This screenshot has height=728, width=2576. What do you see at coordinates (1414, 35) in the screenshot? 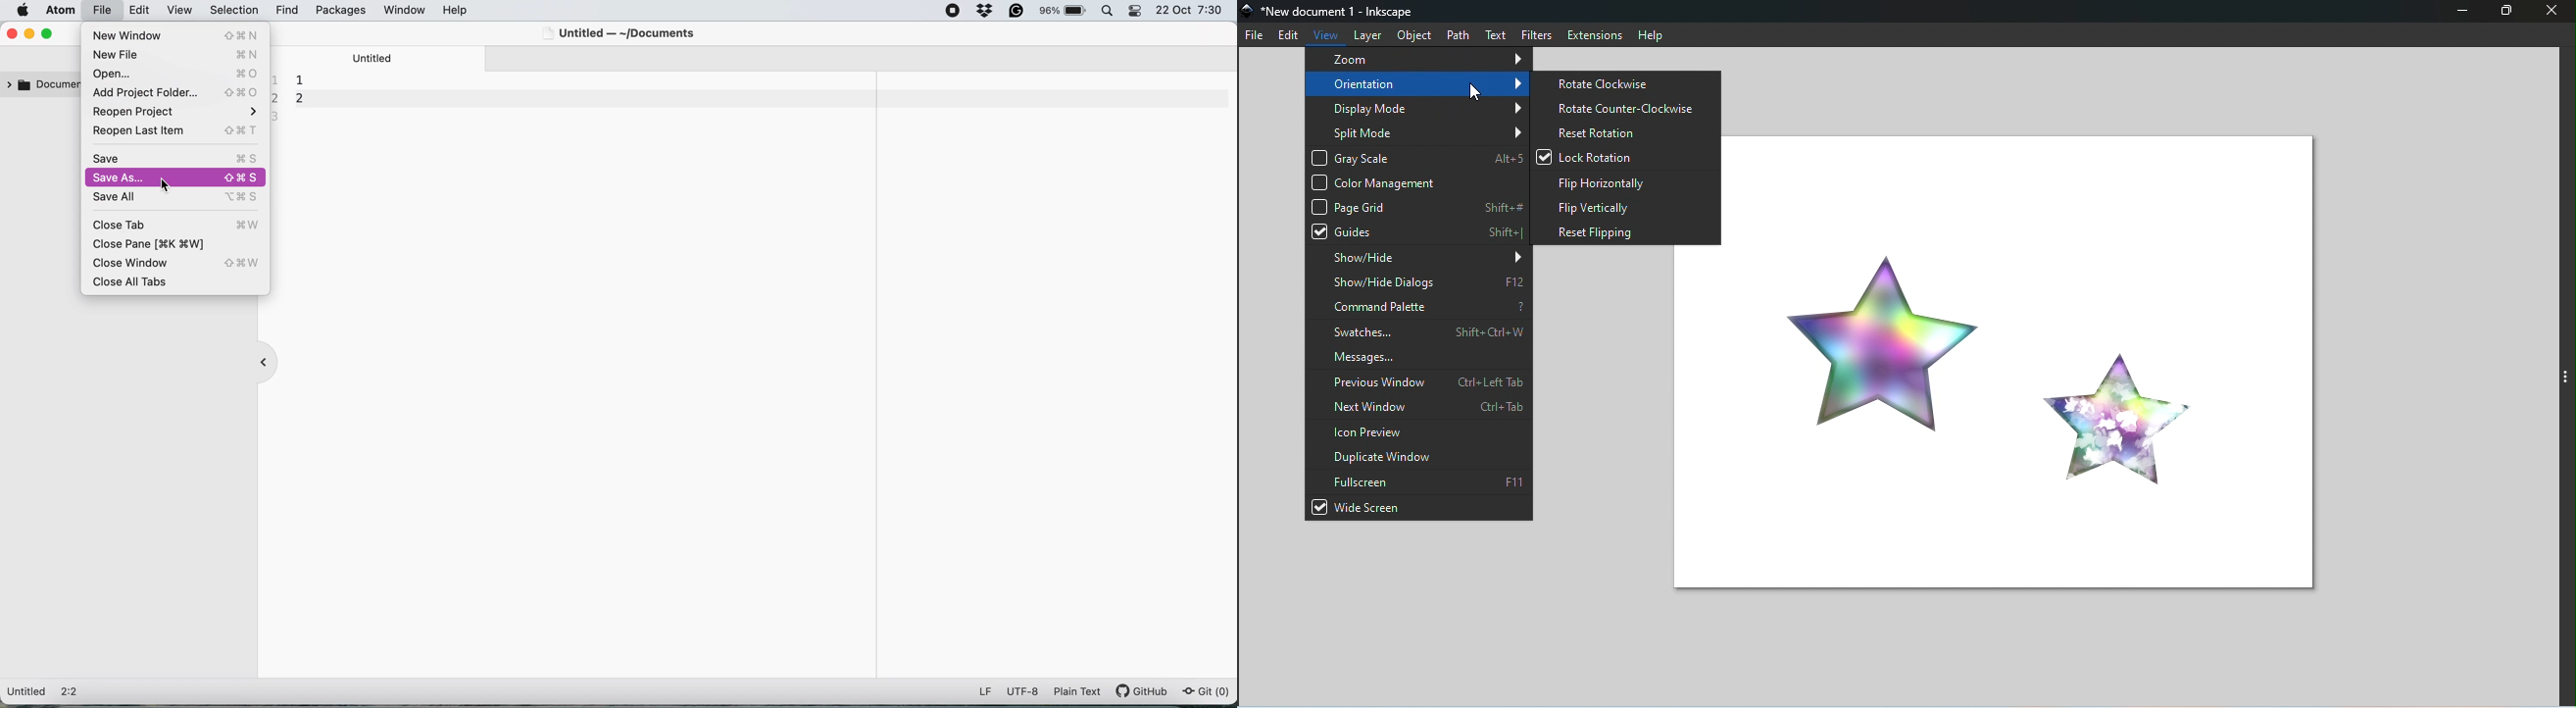
I see `Object` at bounding box center [1414, 35].